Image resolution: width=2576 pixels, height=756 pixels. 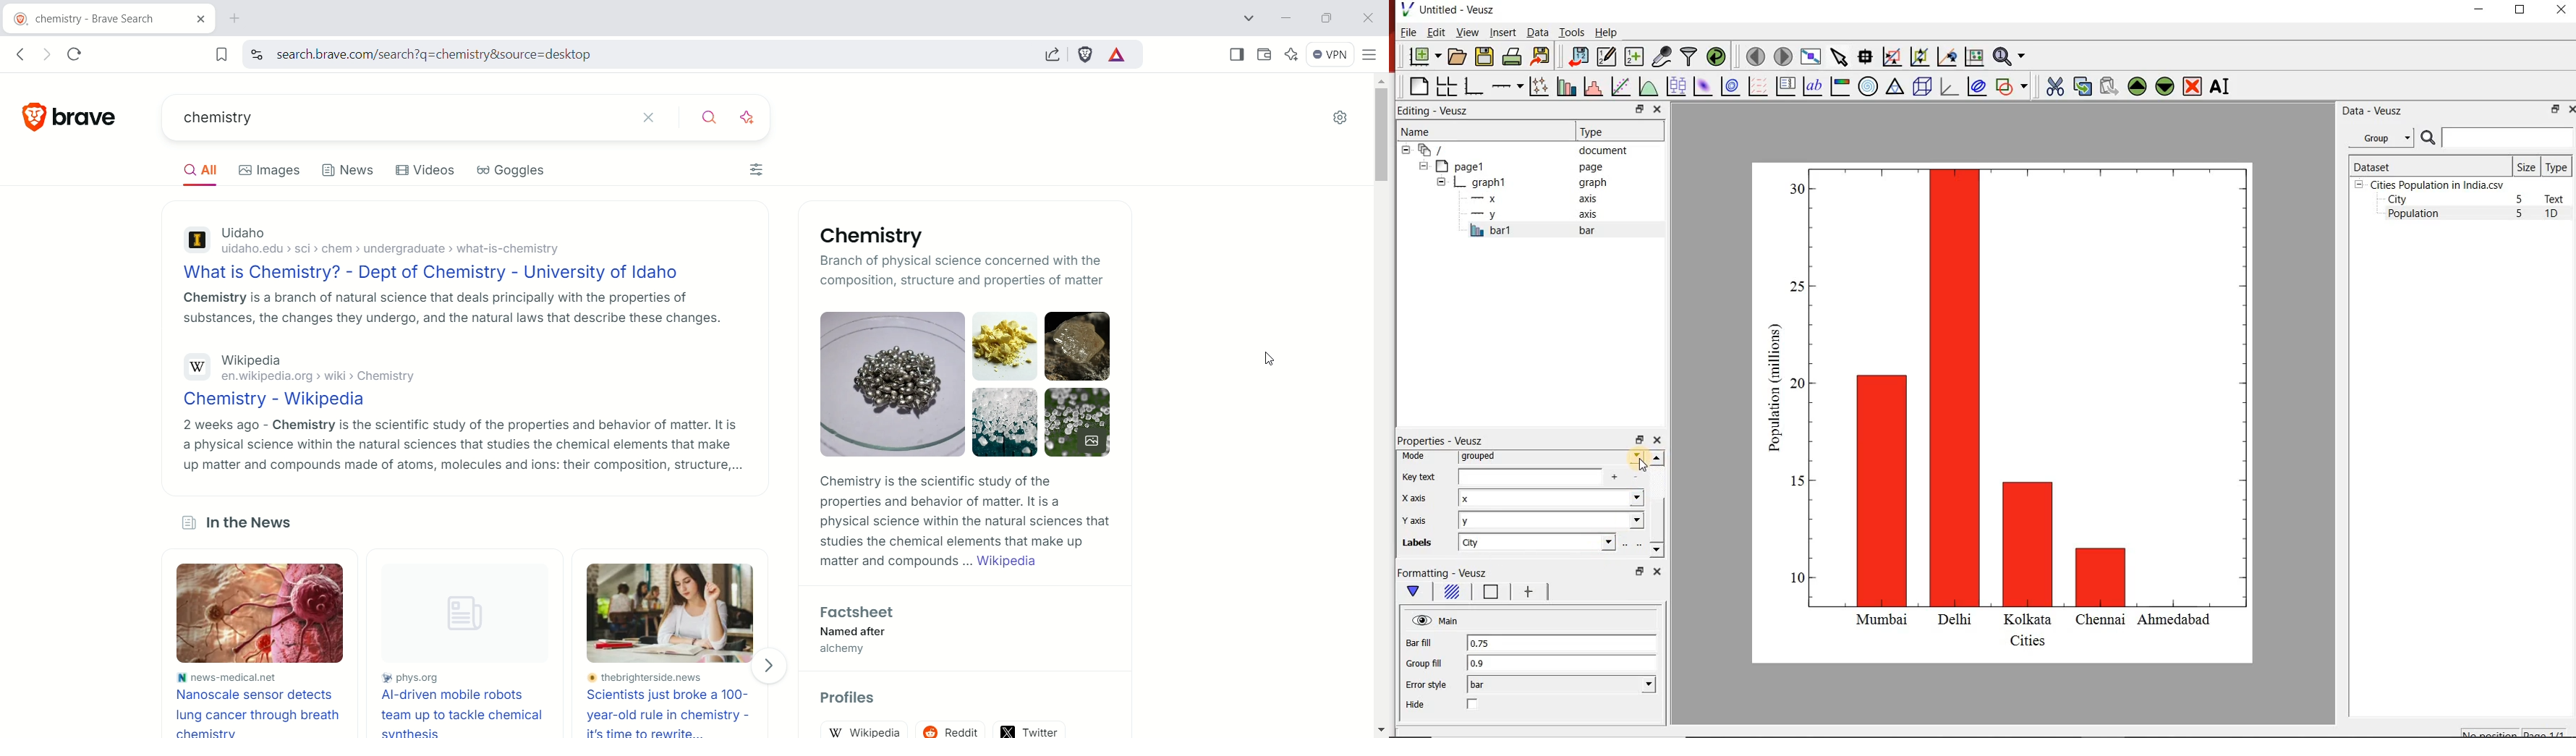 I want to click on Size, so click(x=2527, y=166).